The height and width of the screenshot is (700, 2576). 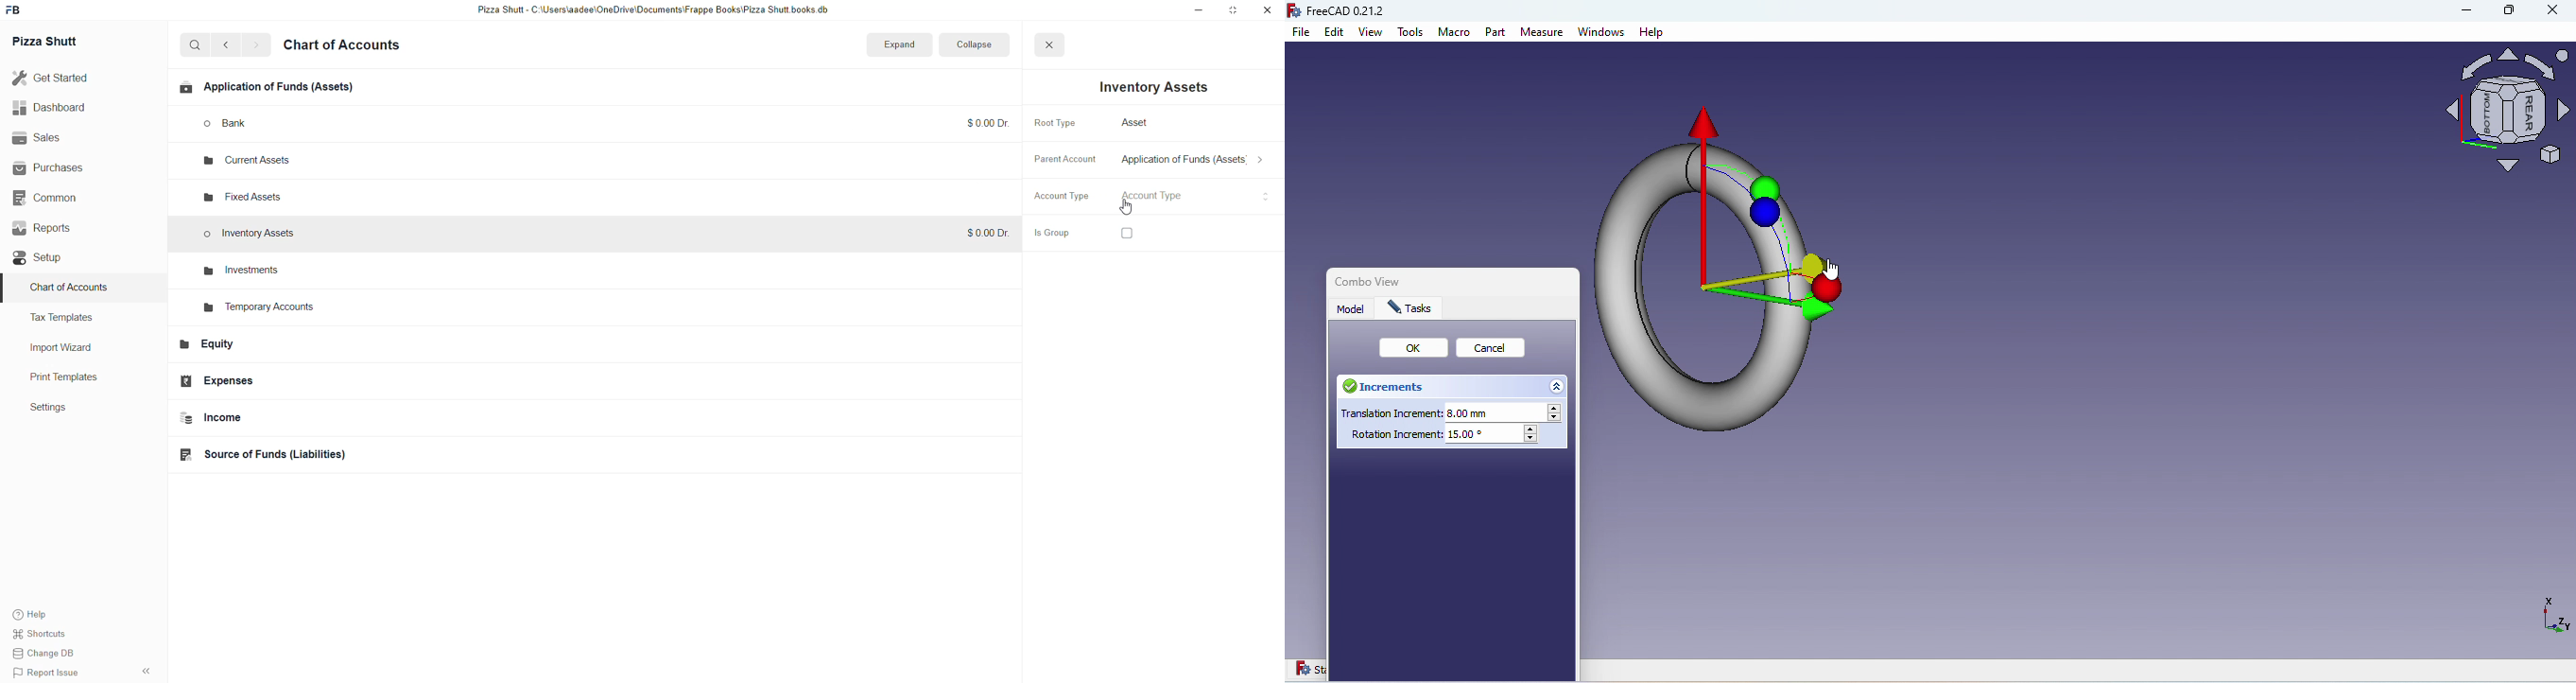 I want to click on Equity , so click(x=275, y=348).